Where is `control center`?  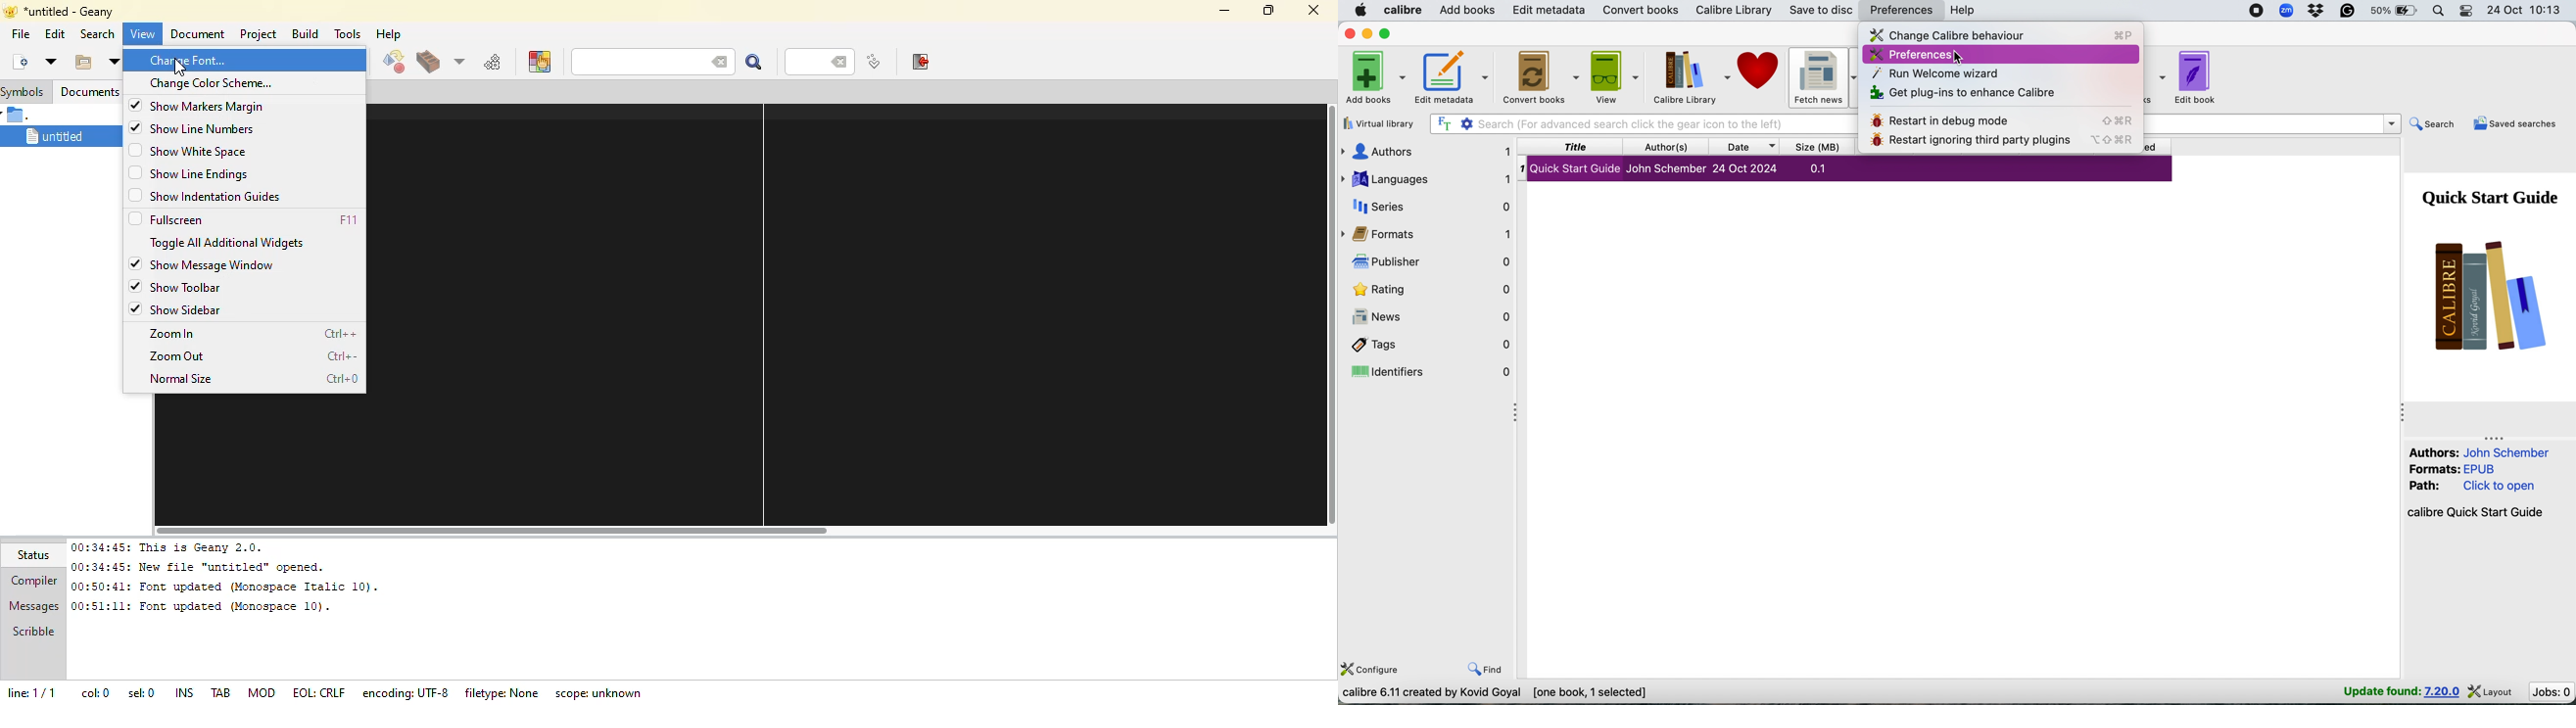
control center is located at coordinates (2466, 12).